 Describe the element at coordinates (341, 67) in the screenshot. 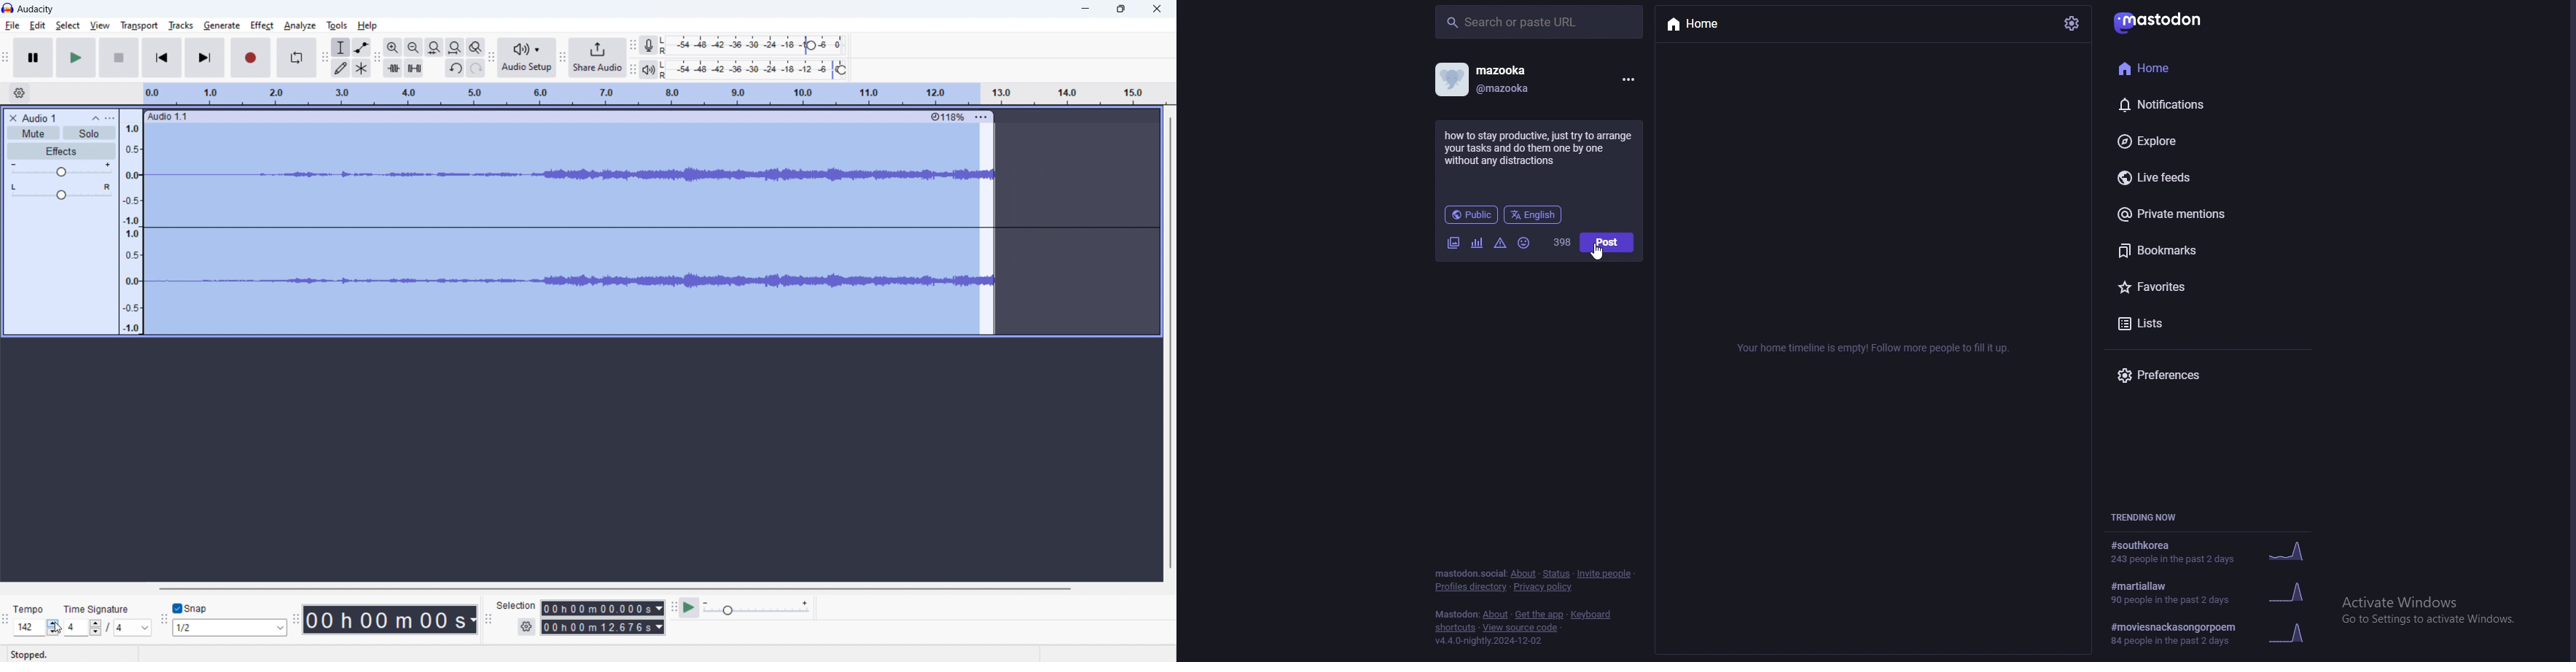

I see `draw tool` at that location.